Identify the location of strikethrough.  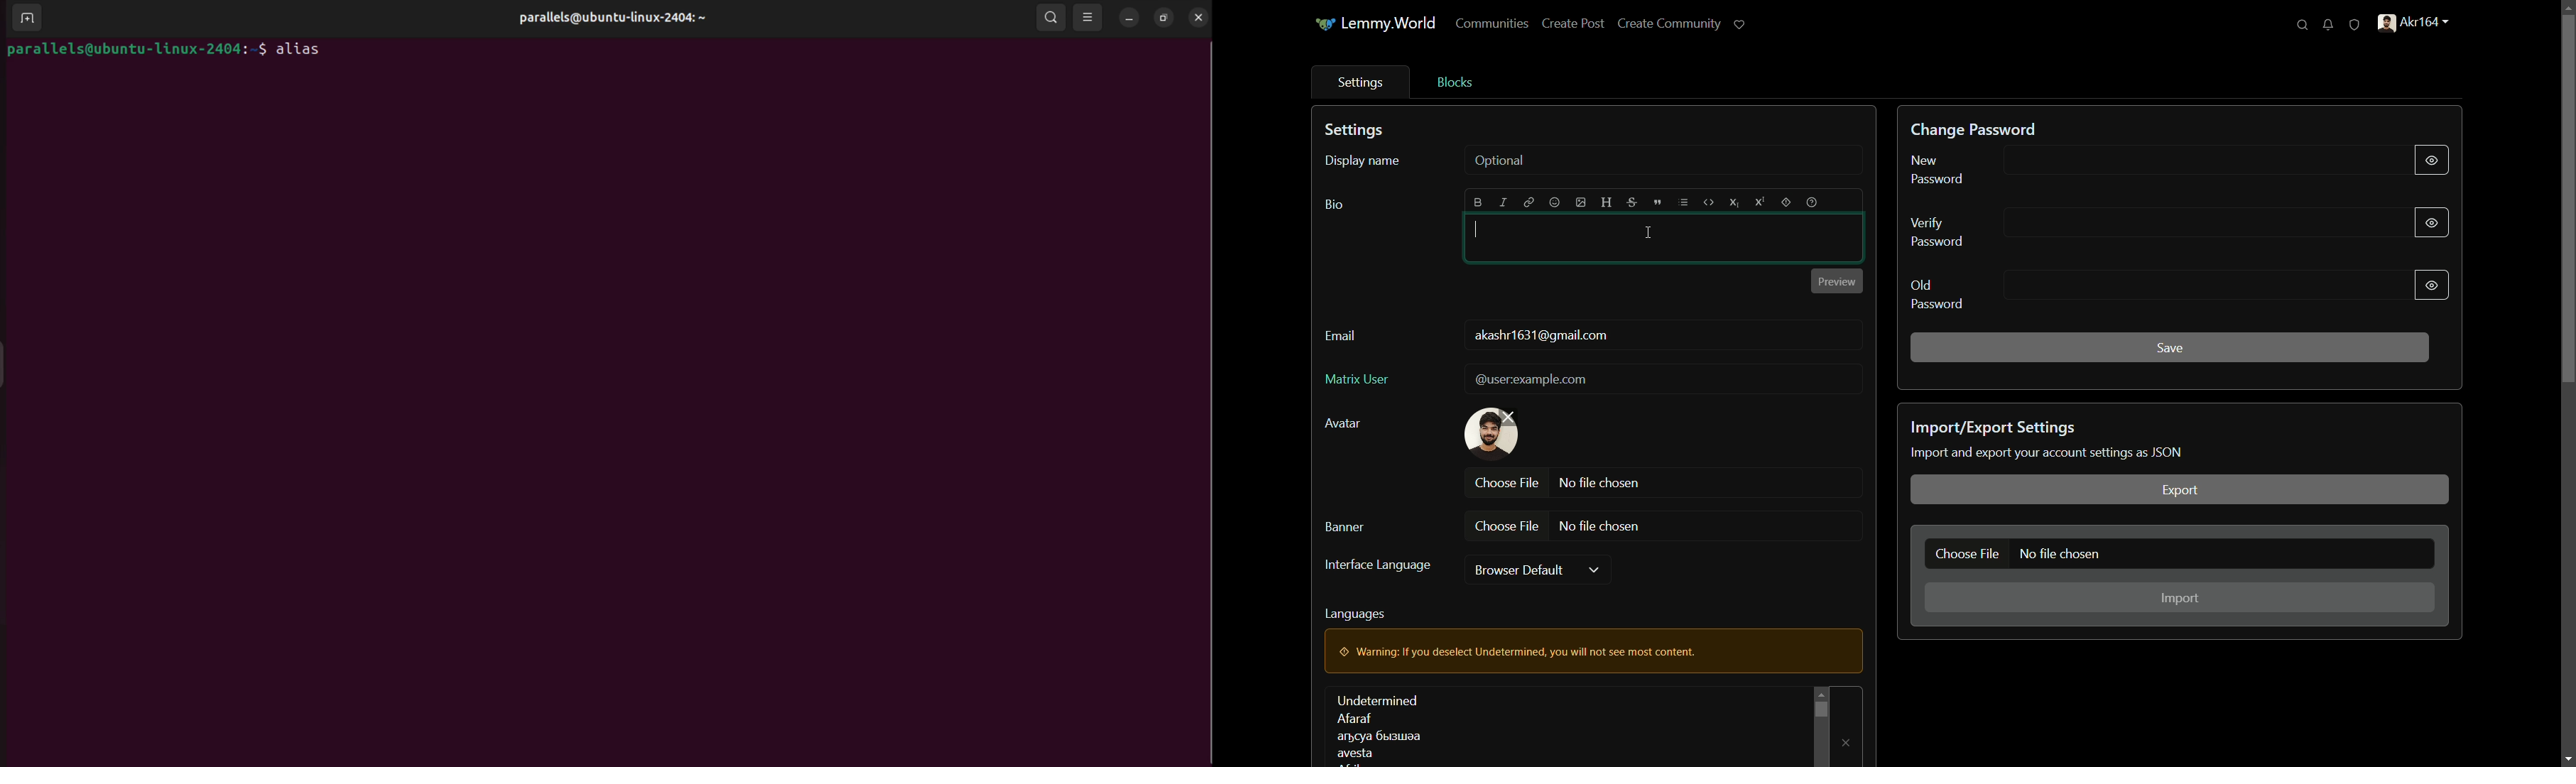
(1631, 202).